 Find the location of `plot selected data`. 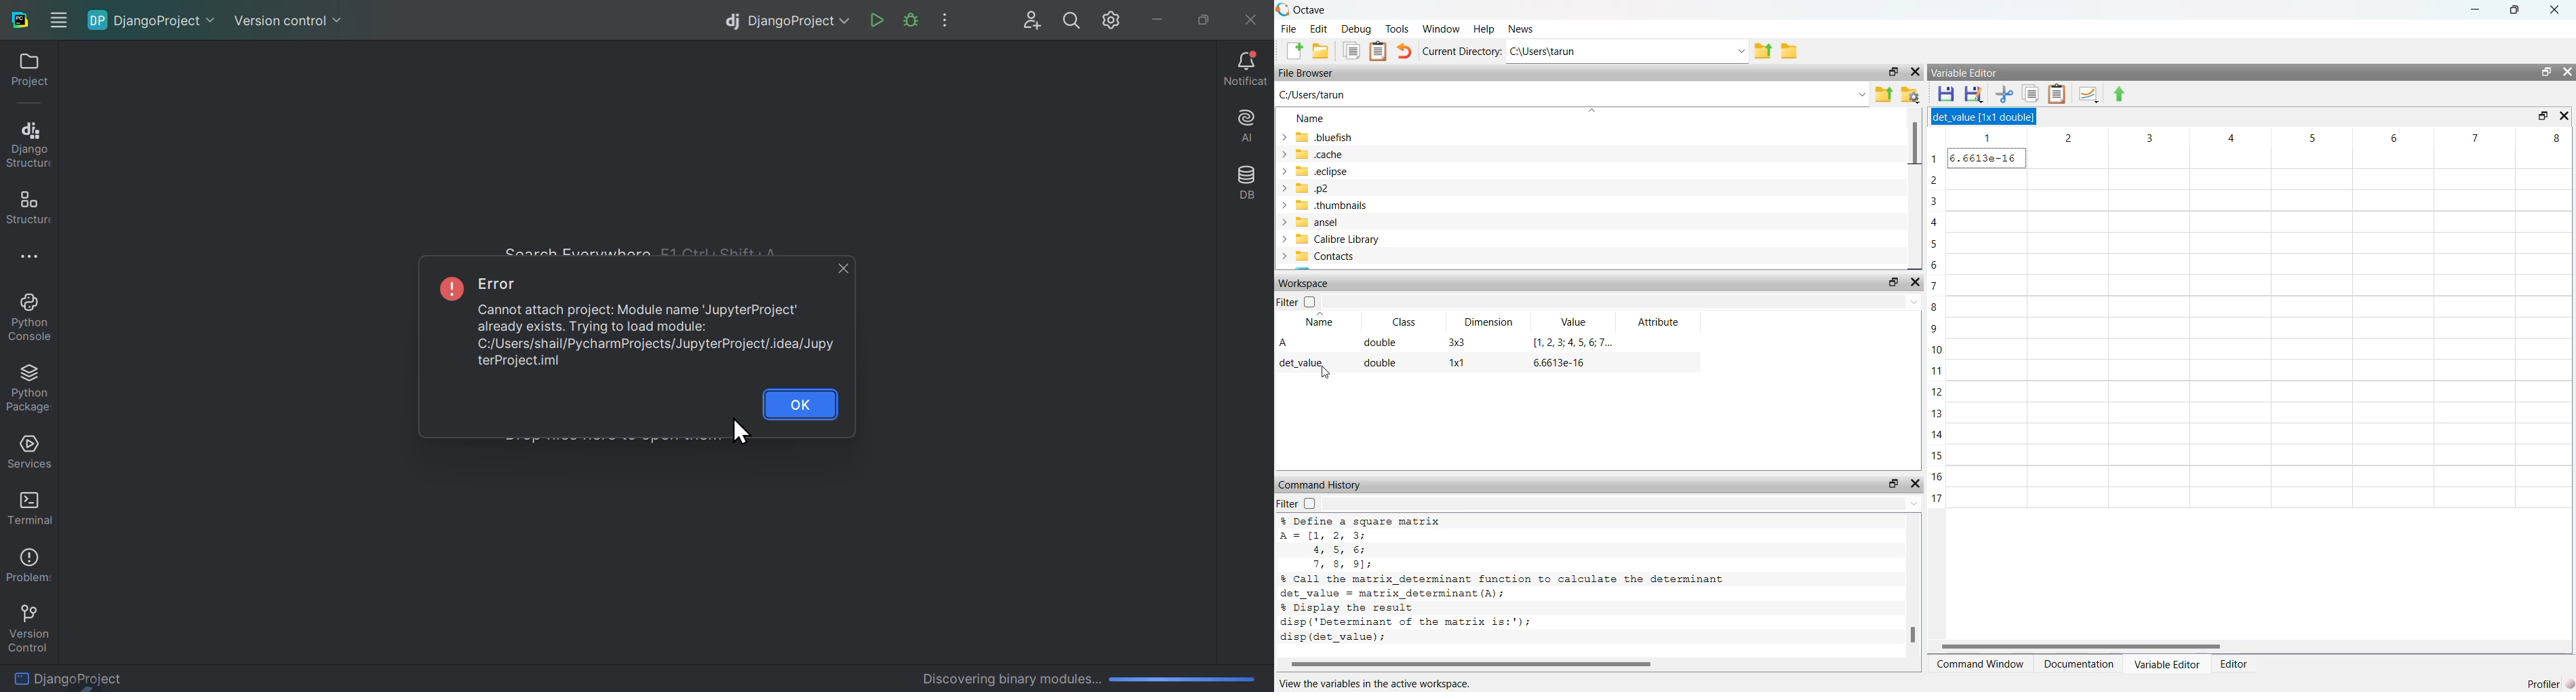

plot selected data is located at coordinates (2089, 96).